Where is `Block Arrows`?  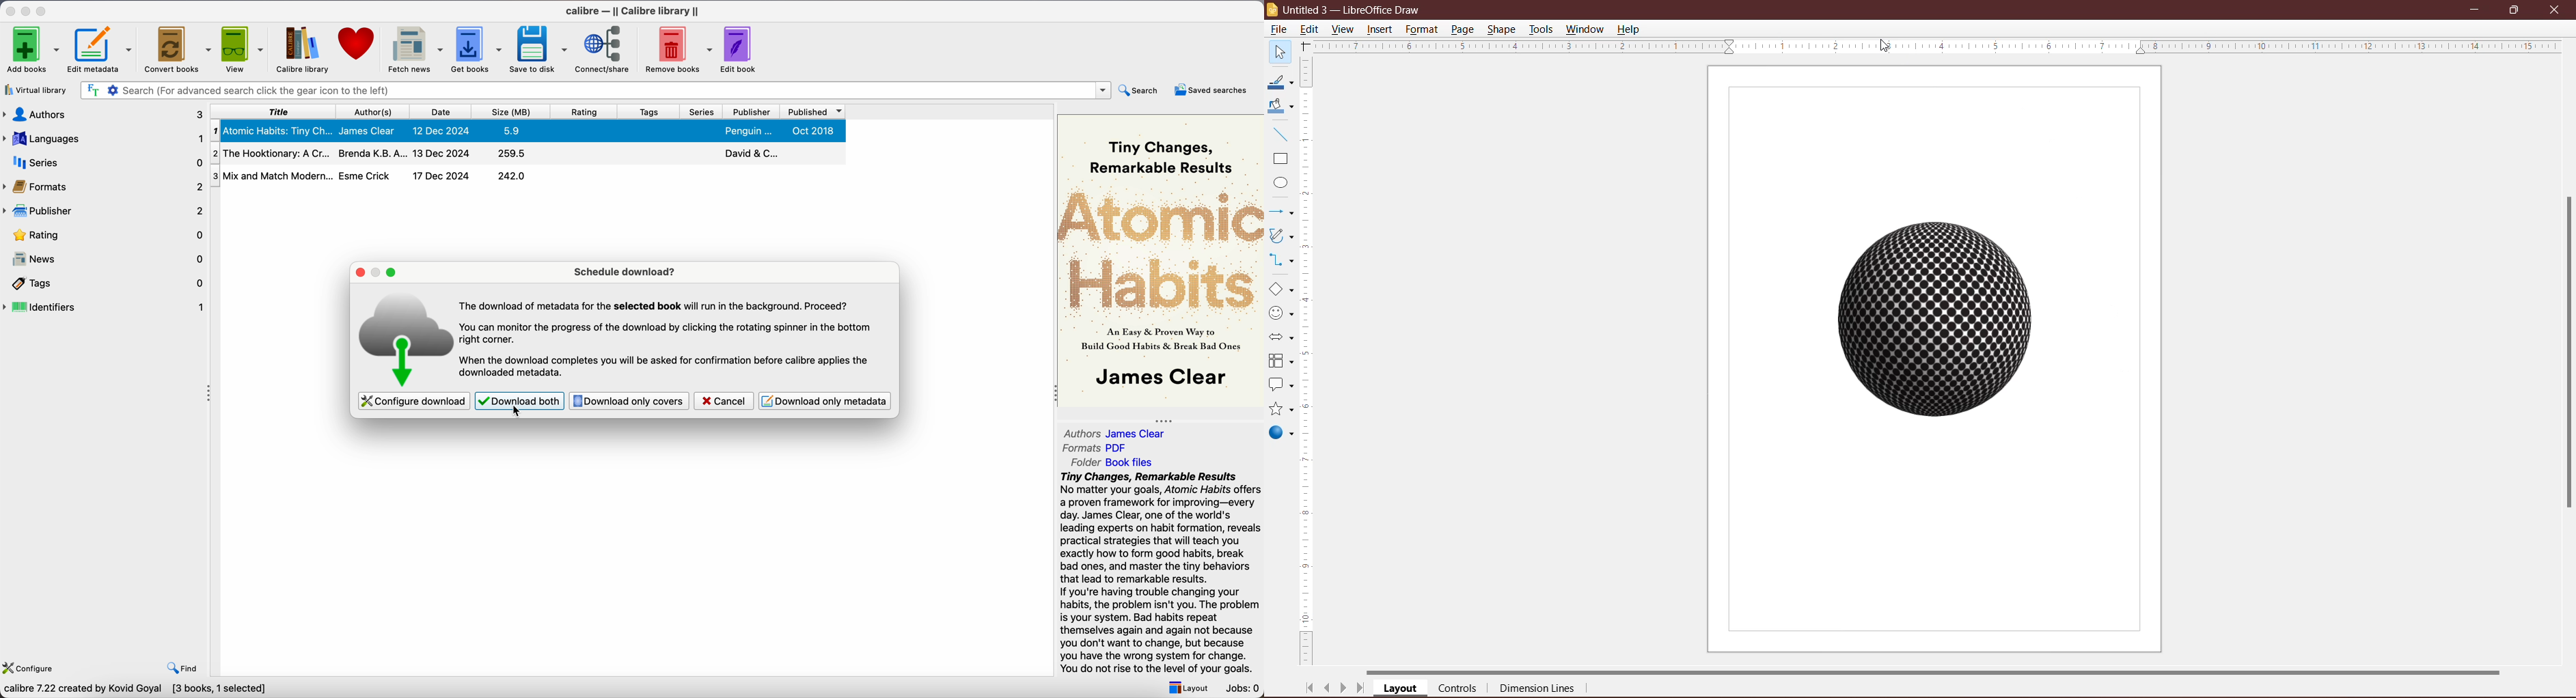 Block Arrows is located at coordinates (1280, 339).